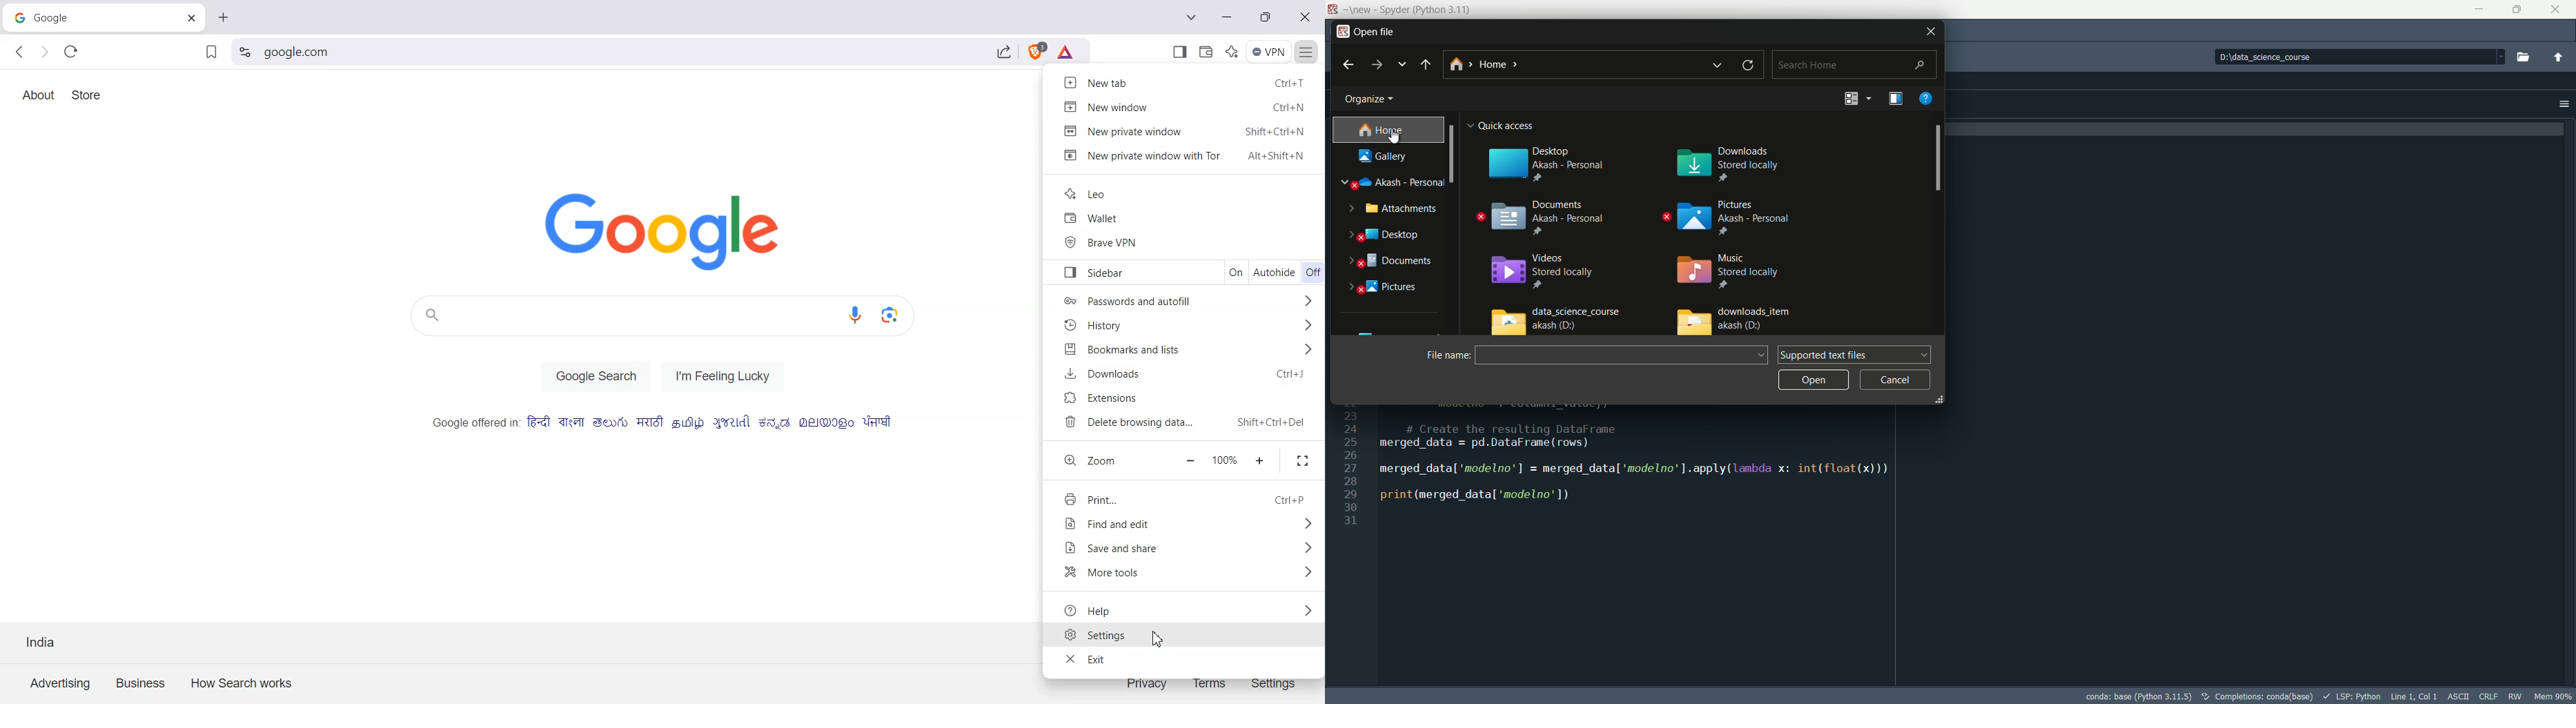 Image resolution: width=2576 pixels, height=728 pixels. I want to click on music, so click(1731, 269).